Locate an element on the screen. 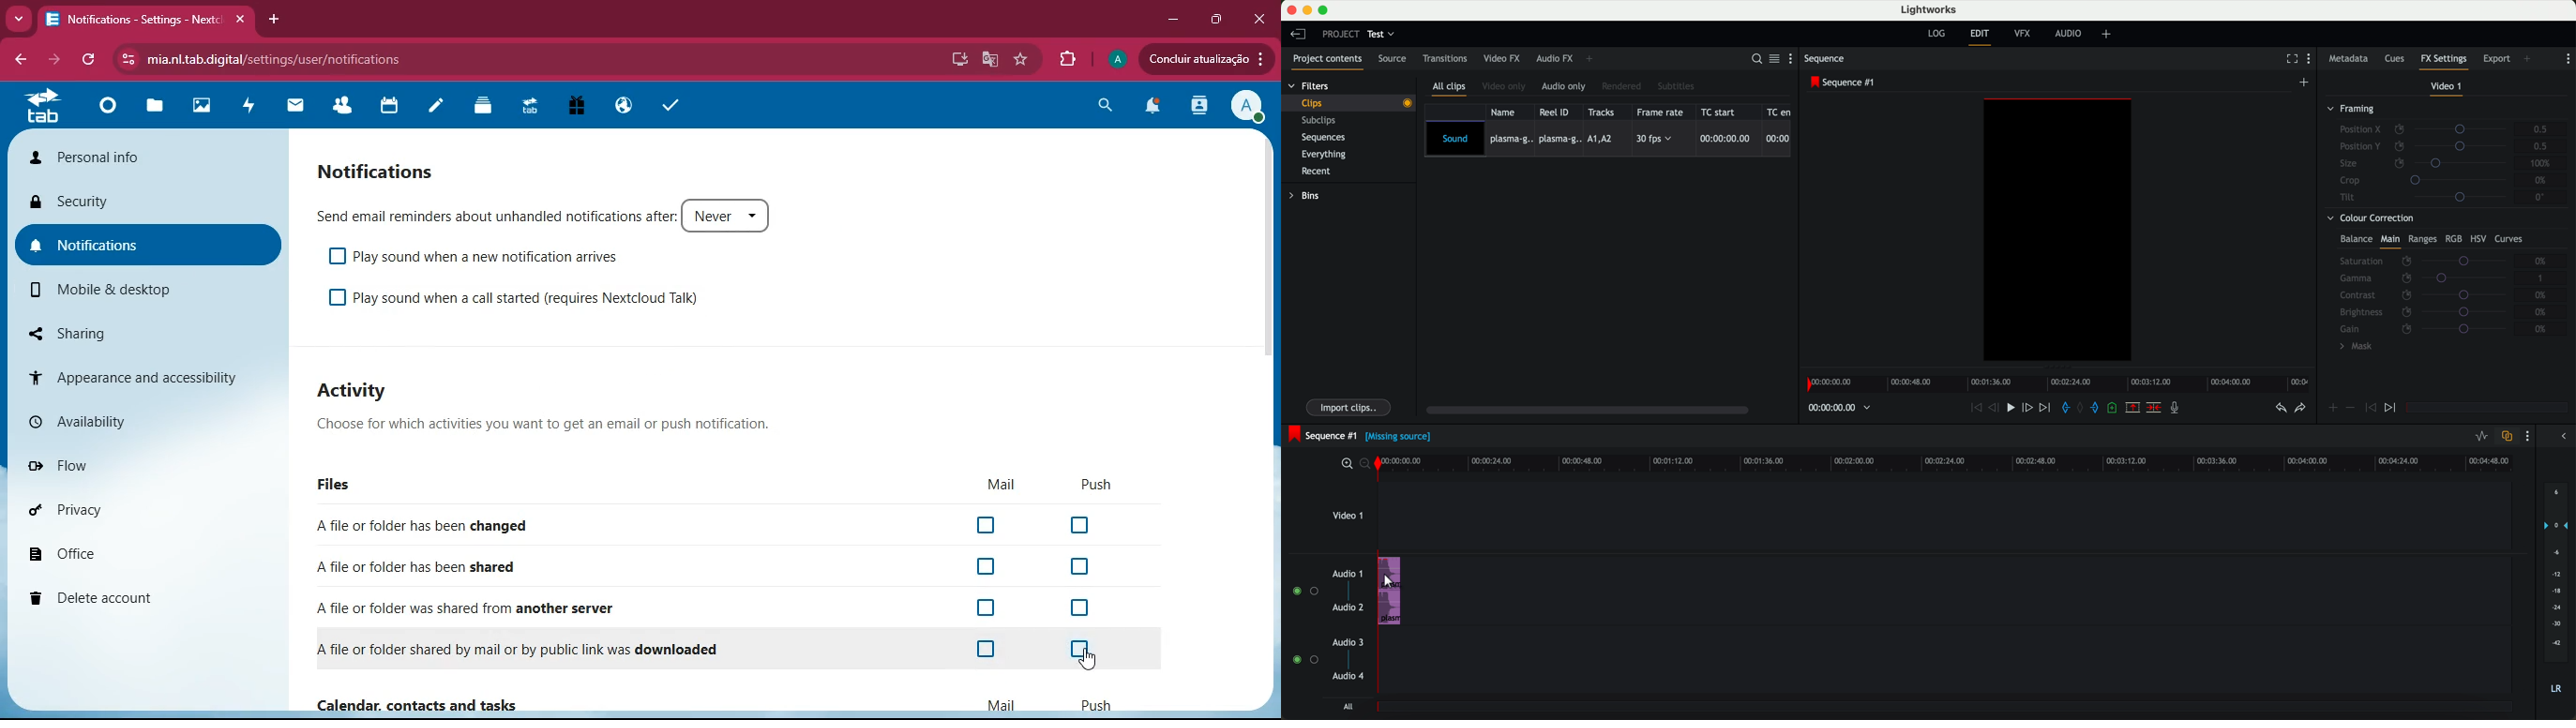 The width and height of the screenshot is (2576, 728). show settings menu is located at coordinates (1793, 60).